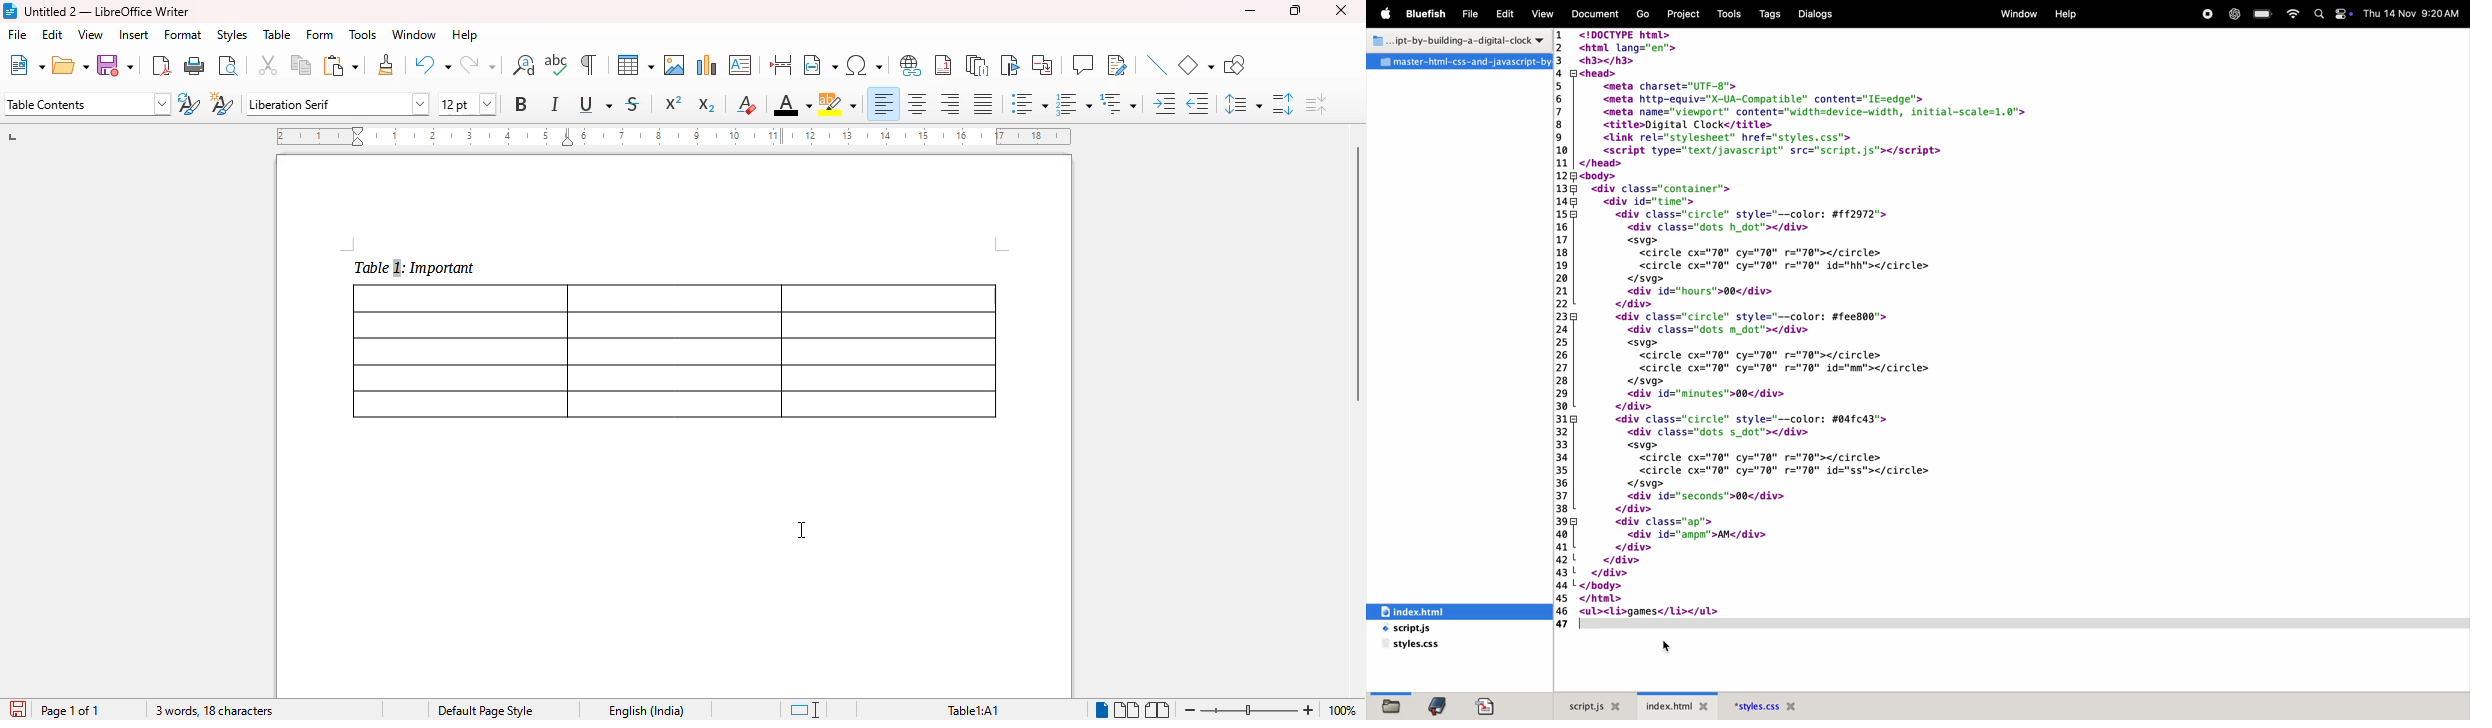  I want to click on ruler, so click(673, 136).